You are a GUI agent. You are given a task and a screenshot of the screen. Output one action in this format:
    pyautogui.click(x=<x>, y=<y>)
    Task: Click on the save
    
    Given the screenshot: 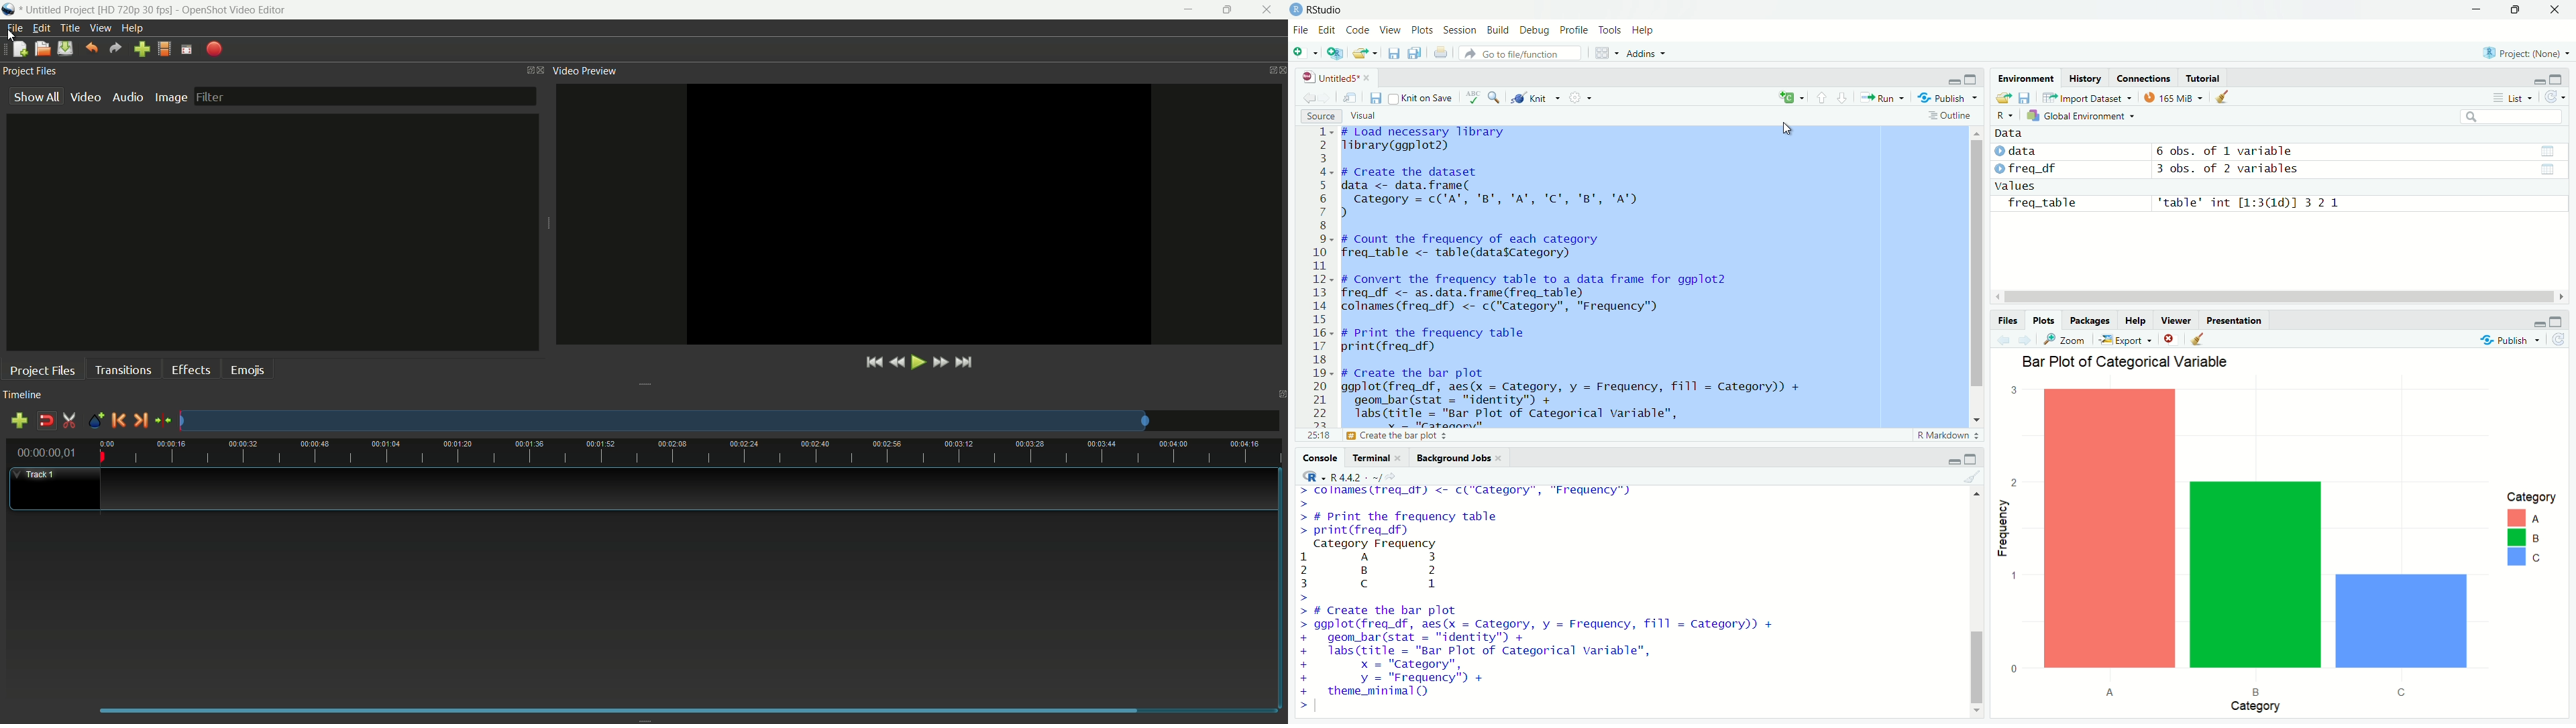 What is the action you would take?
    pyautogui.click(x=1396, y=53)
    